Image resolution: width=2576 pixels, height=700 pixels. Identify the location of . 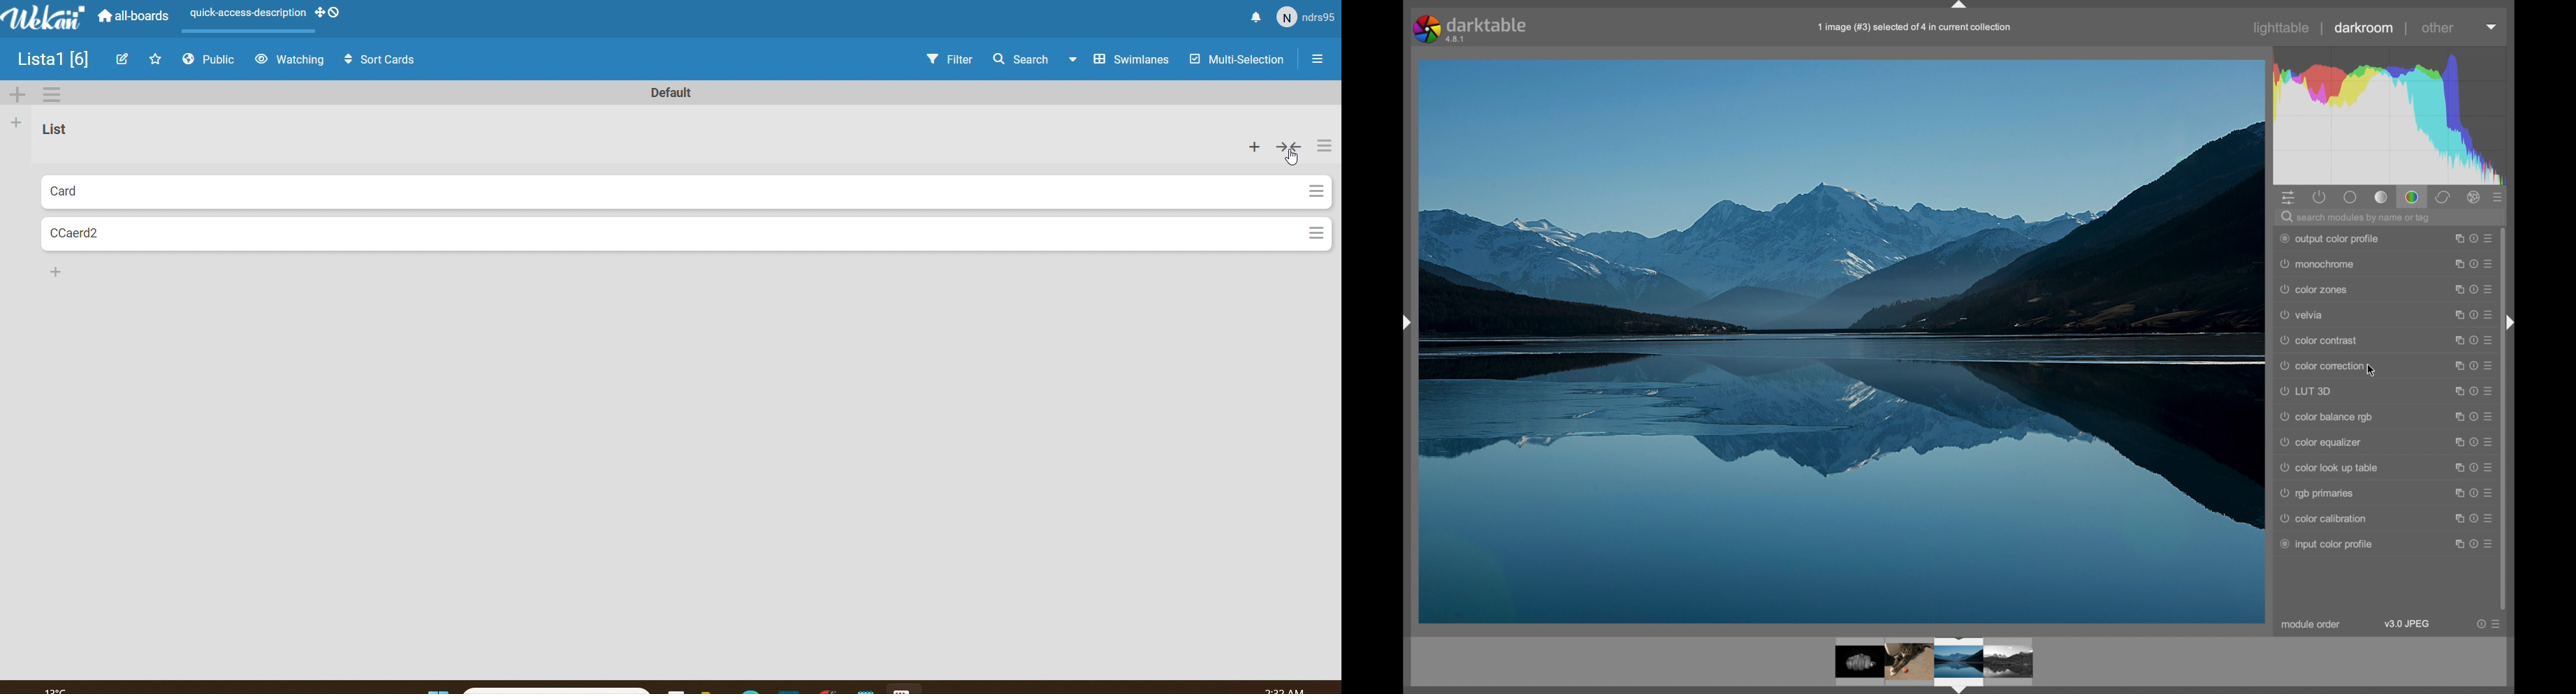
(2510, 325).